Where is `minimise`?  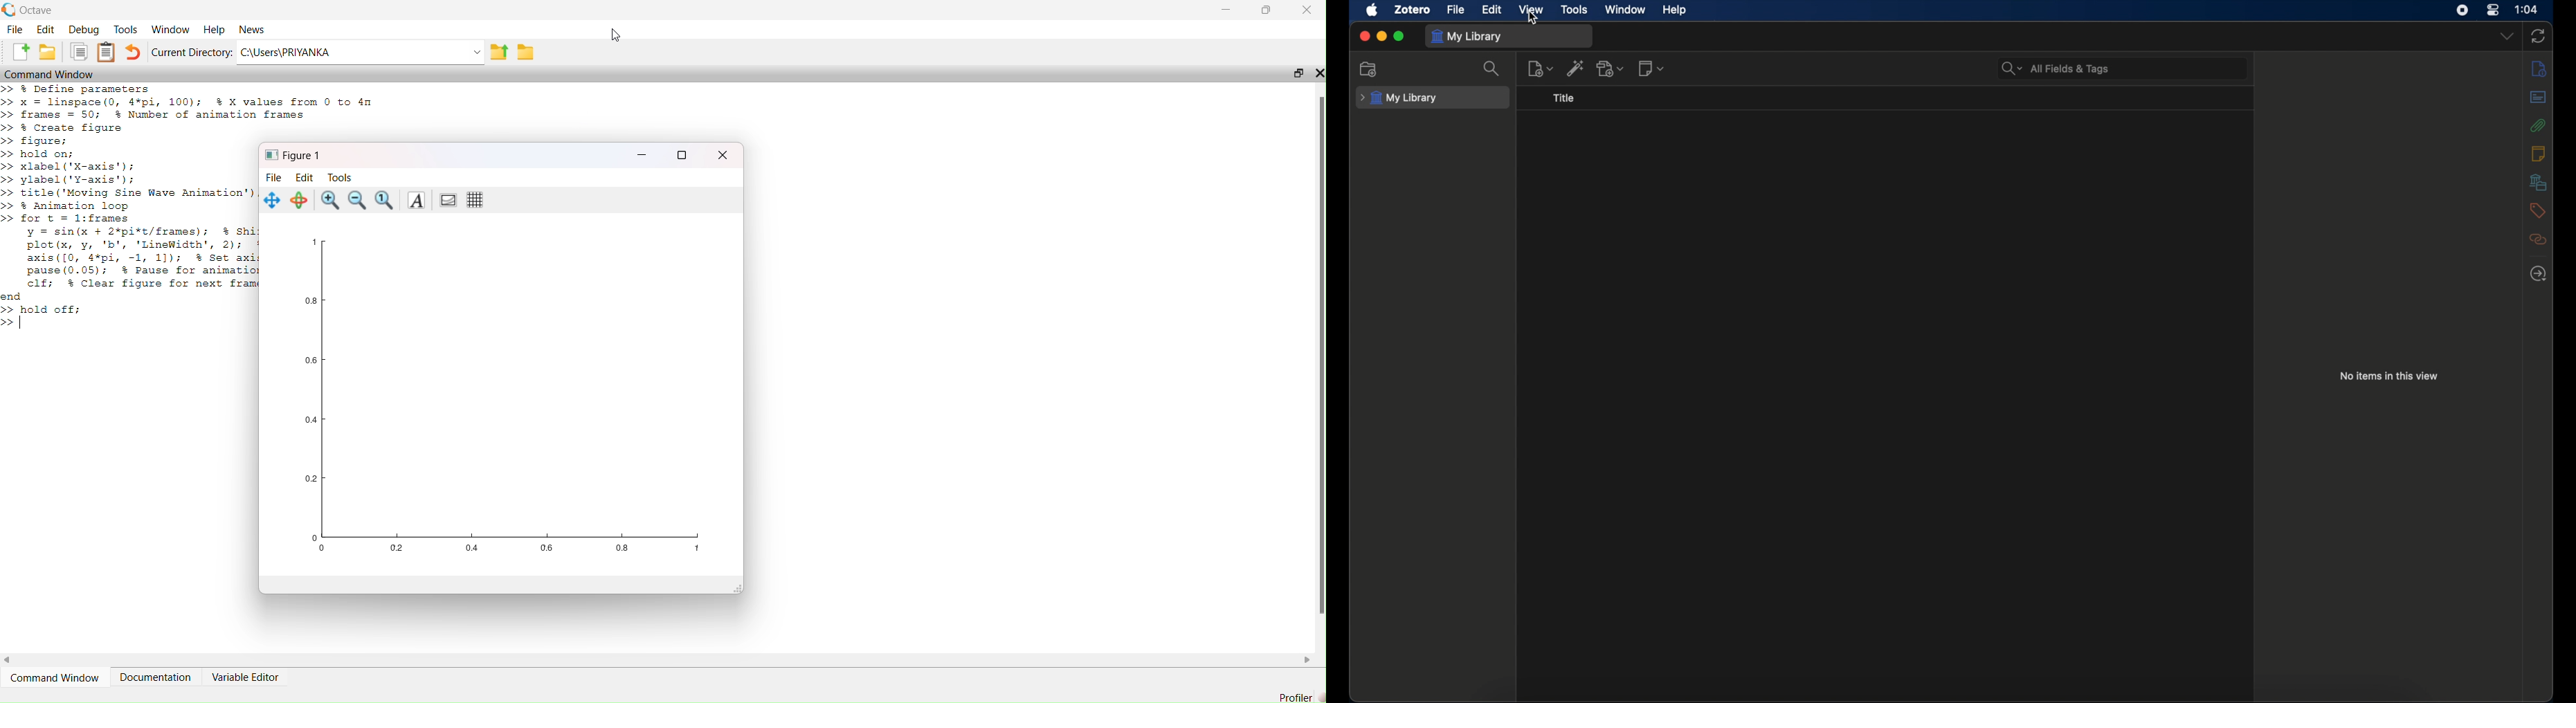
minimise is located at coordinates (642, 152).